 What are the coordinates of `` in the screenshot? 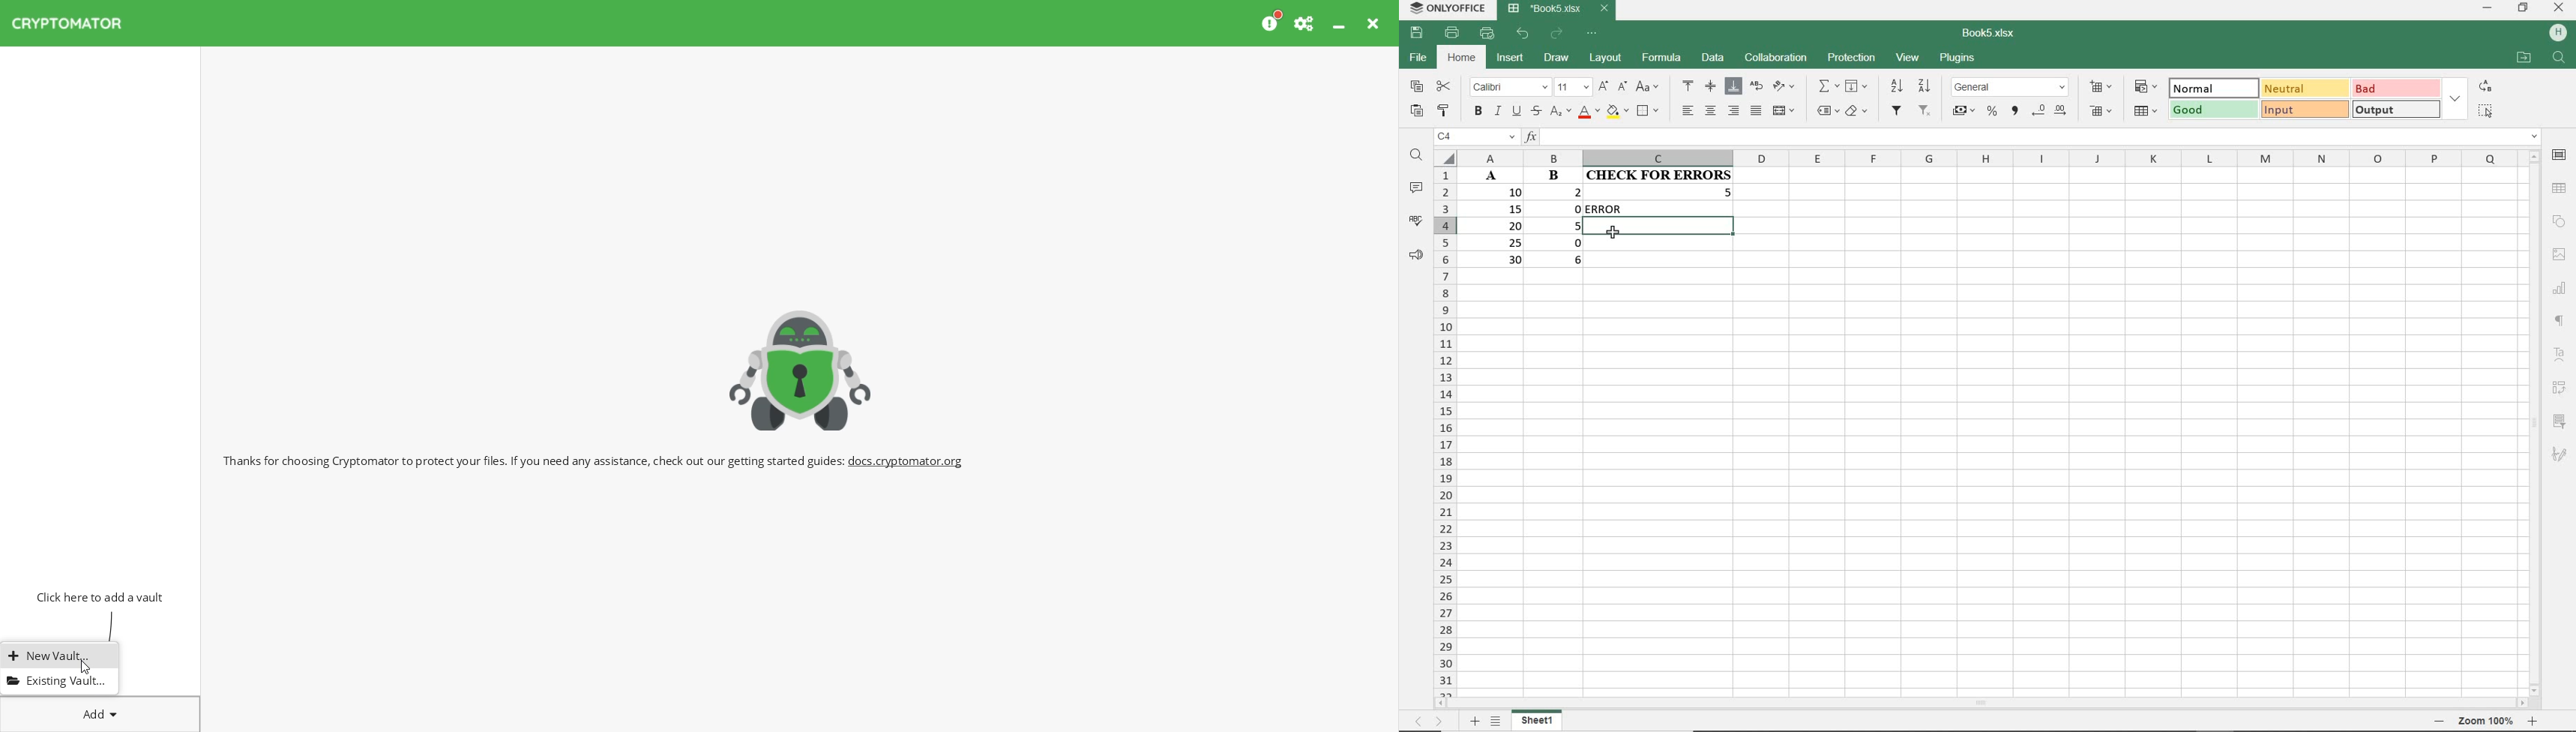 It's located at (1475, 721).